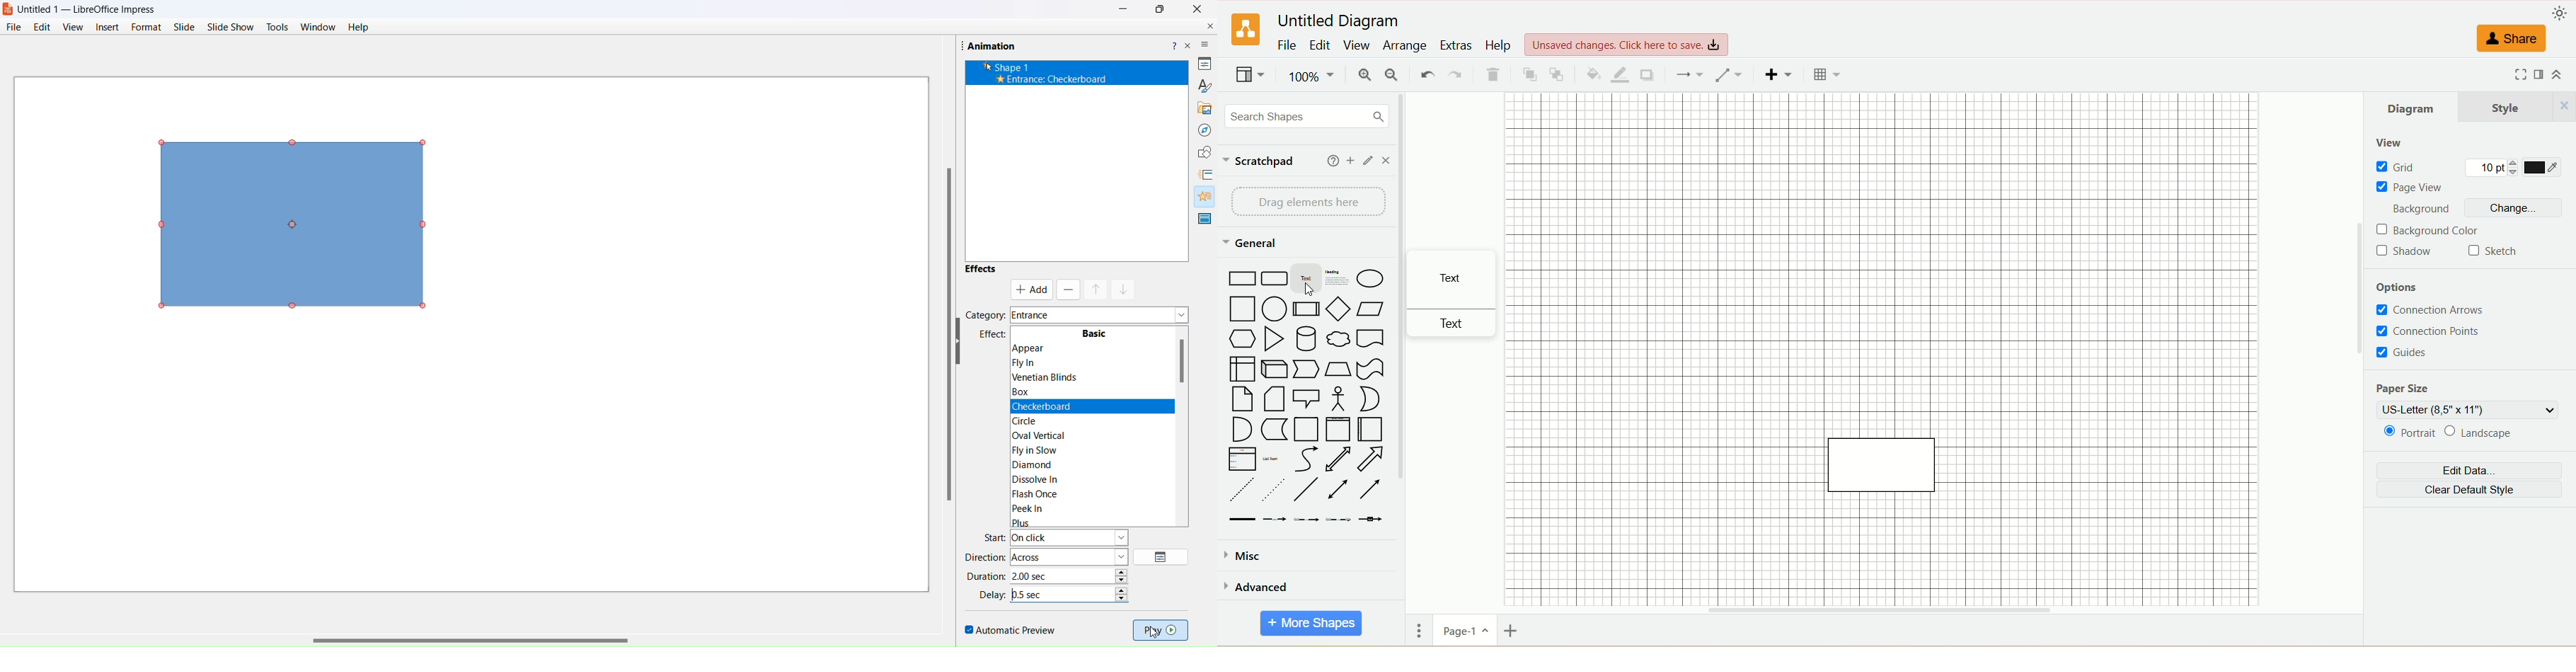 This screenshot has height=672, width=2576. I want to click on clear default style, so click(2469, 490).